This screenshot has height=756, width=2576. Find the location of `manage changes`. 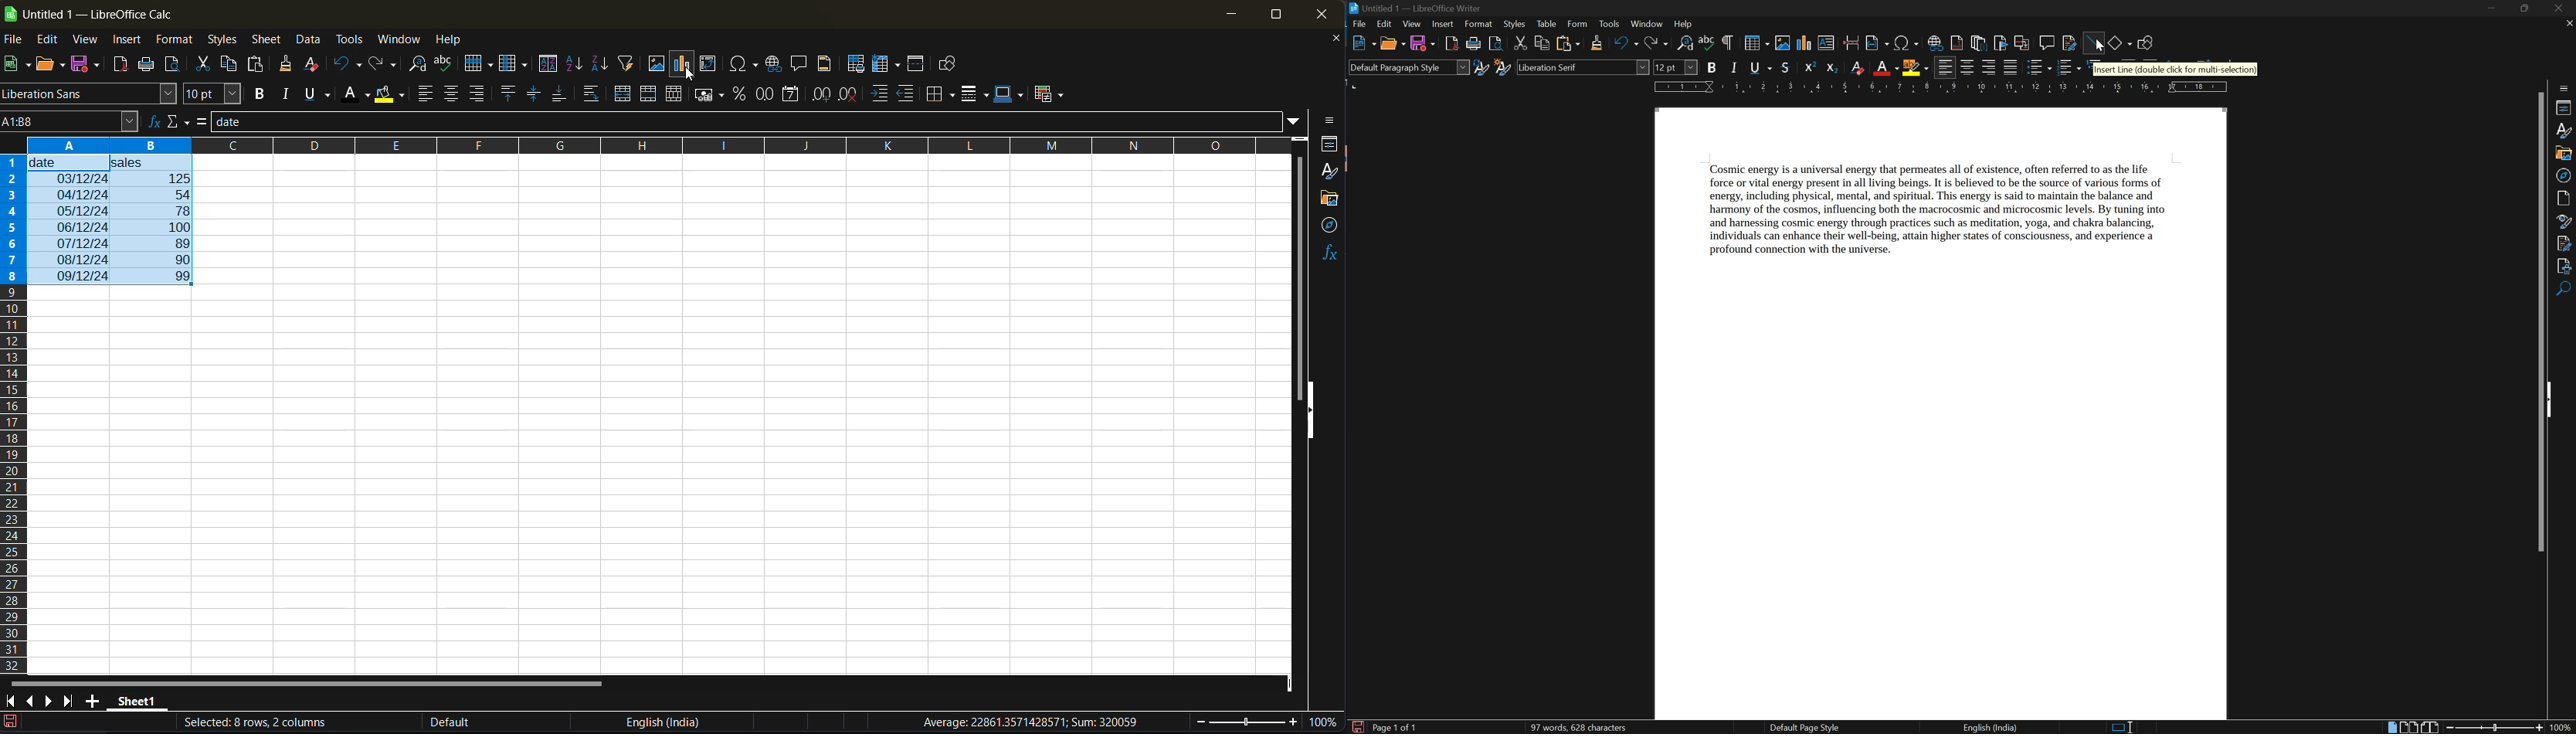

manage changes is located at coordinates (2566, 244).